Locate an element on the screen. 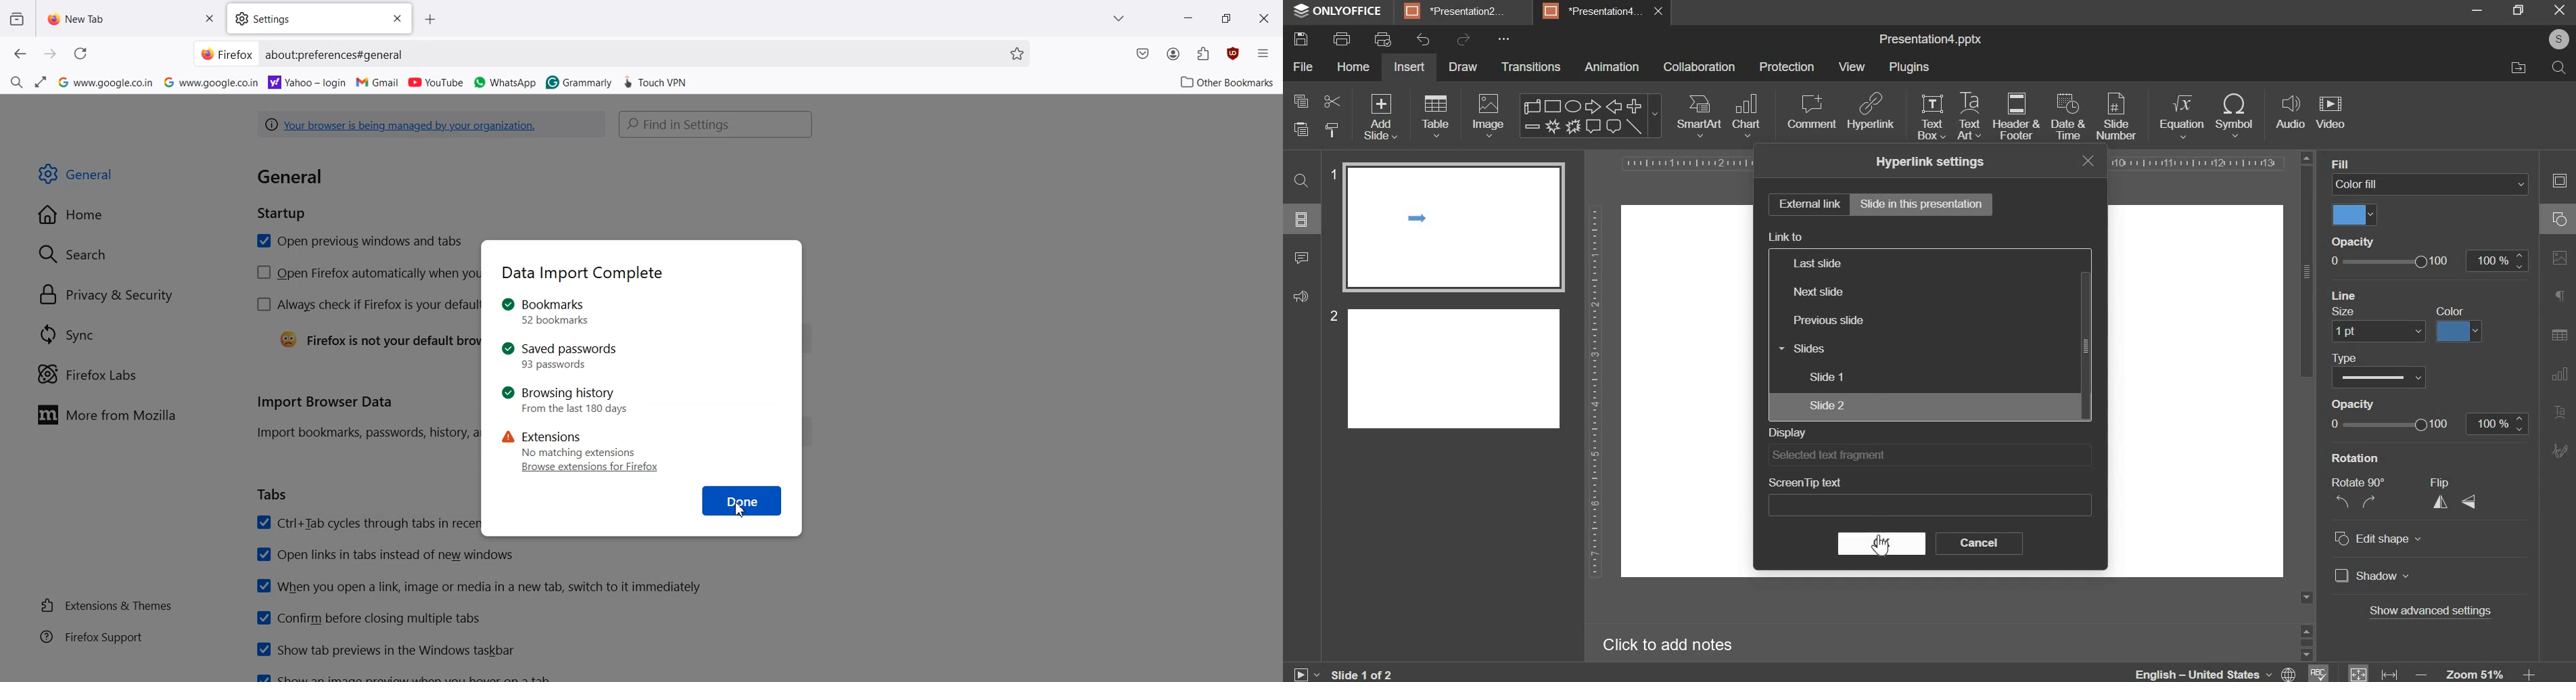 This screenshot has height=700, width=2576. View Recent browsing is located at coordinates (17, 20).